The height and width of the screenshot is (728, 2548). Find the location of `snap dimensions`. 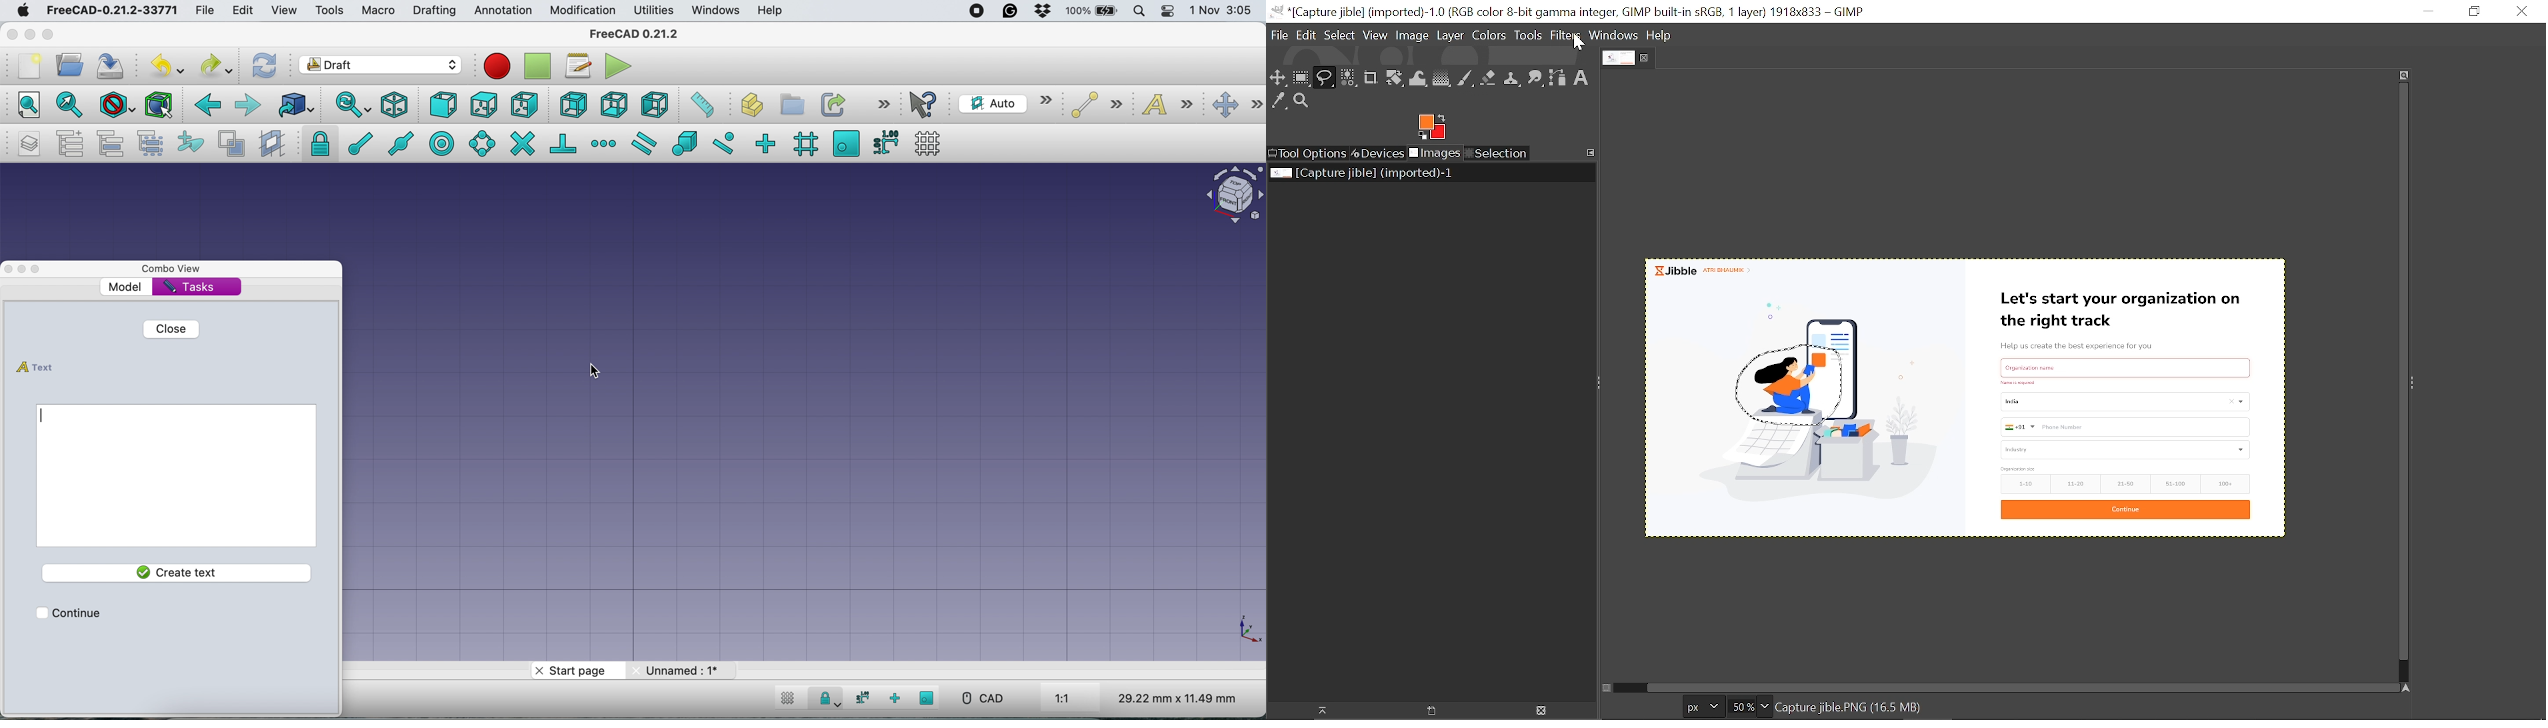

snap dimensions is located at coordinates (885, 144).